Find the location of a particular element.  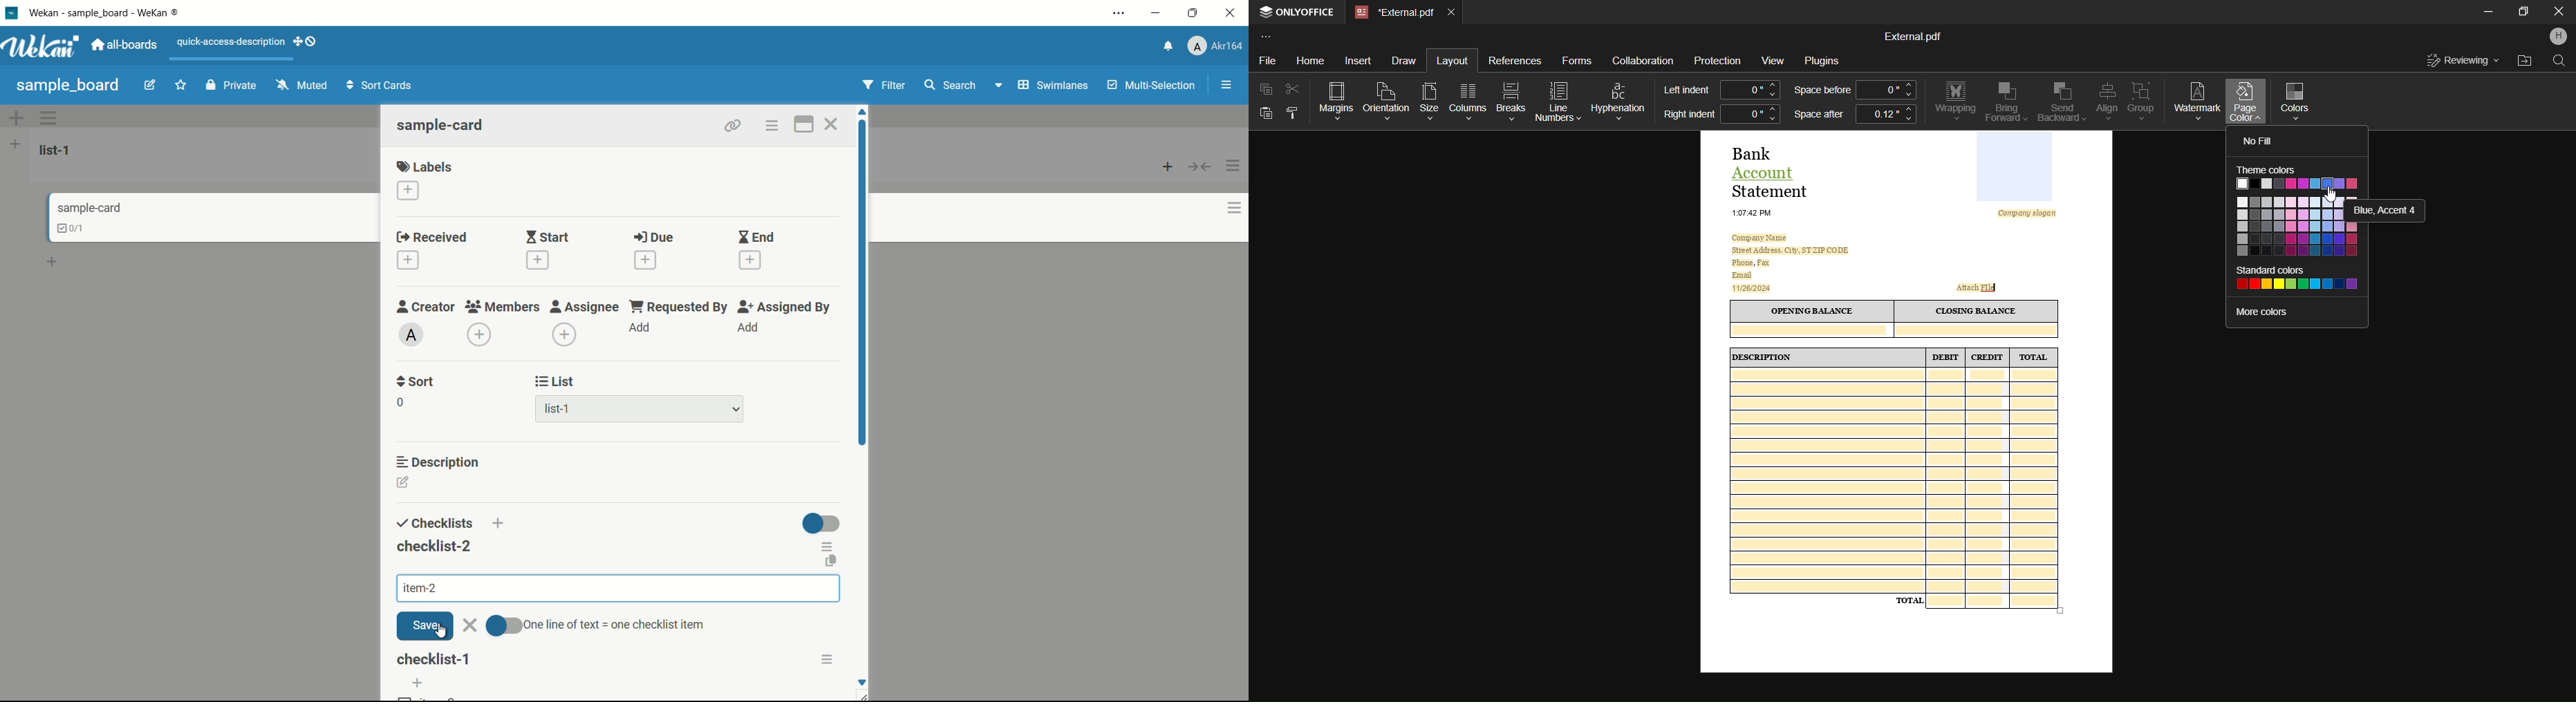

Paste is located at coordinates (1265, 115).